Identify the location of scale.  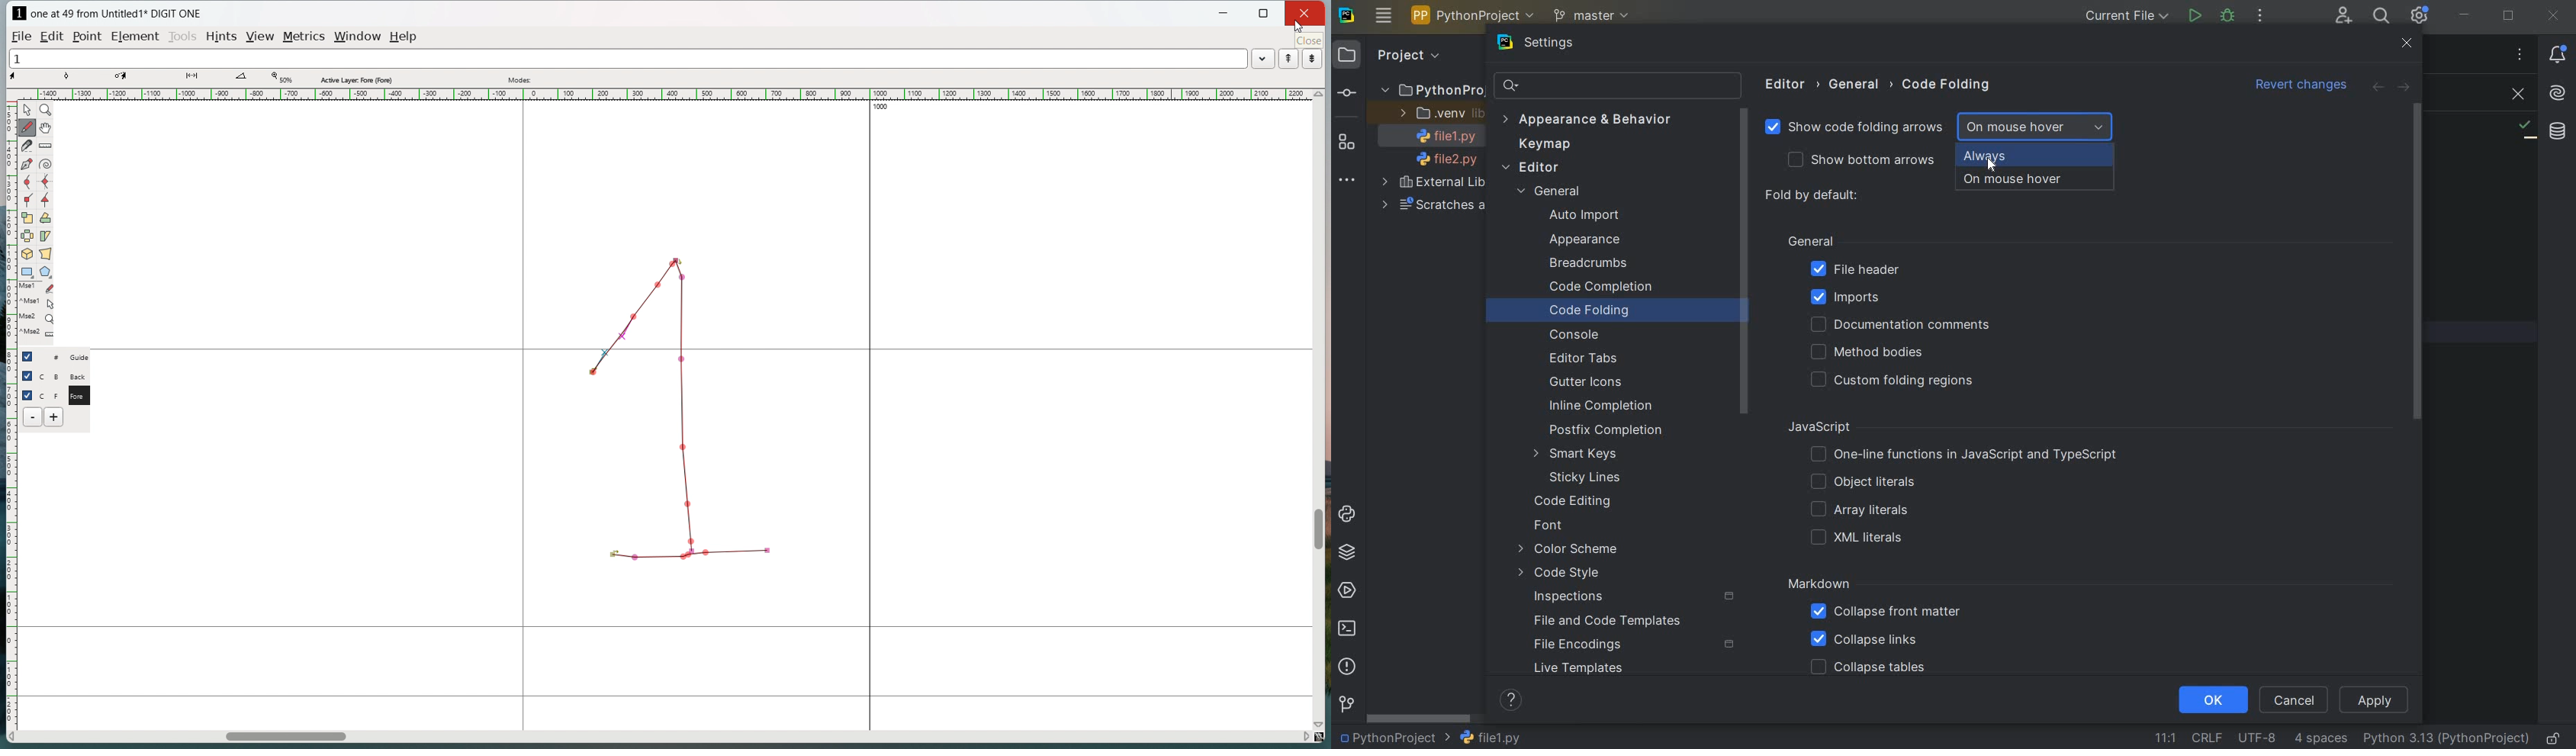
(28, 217).